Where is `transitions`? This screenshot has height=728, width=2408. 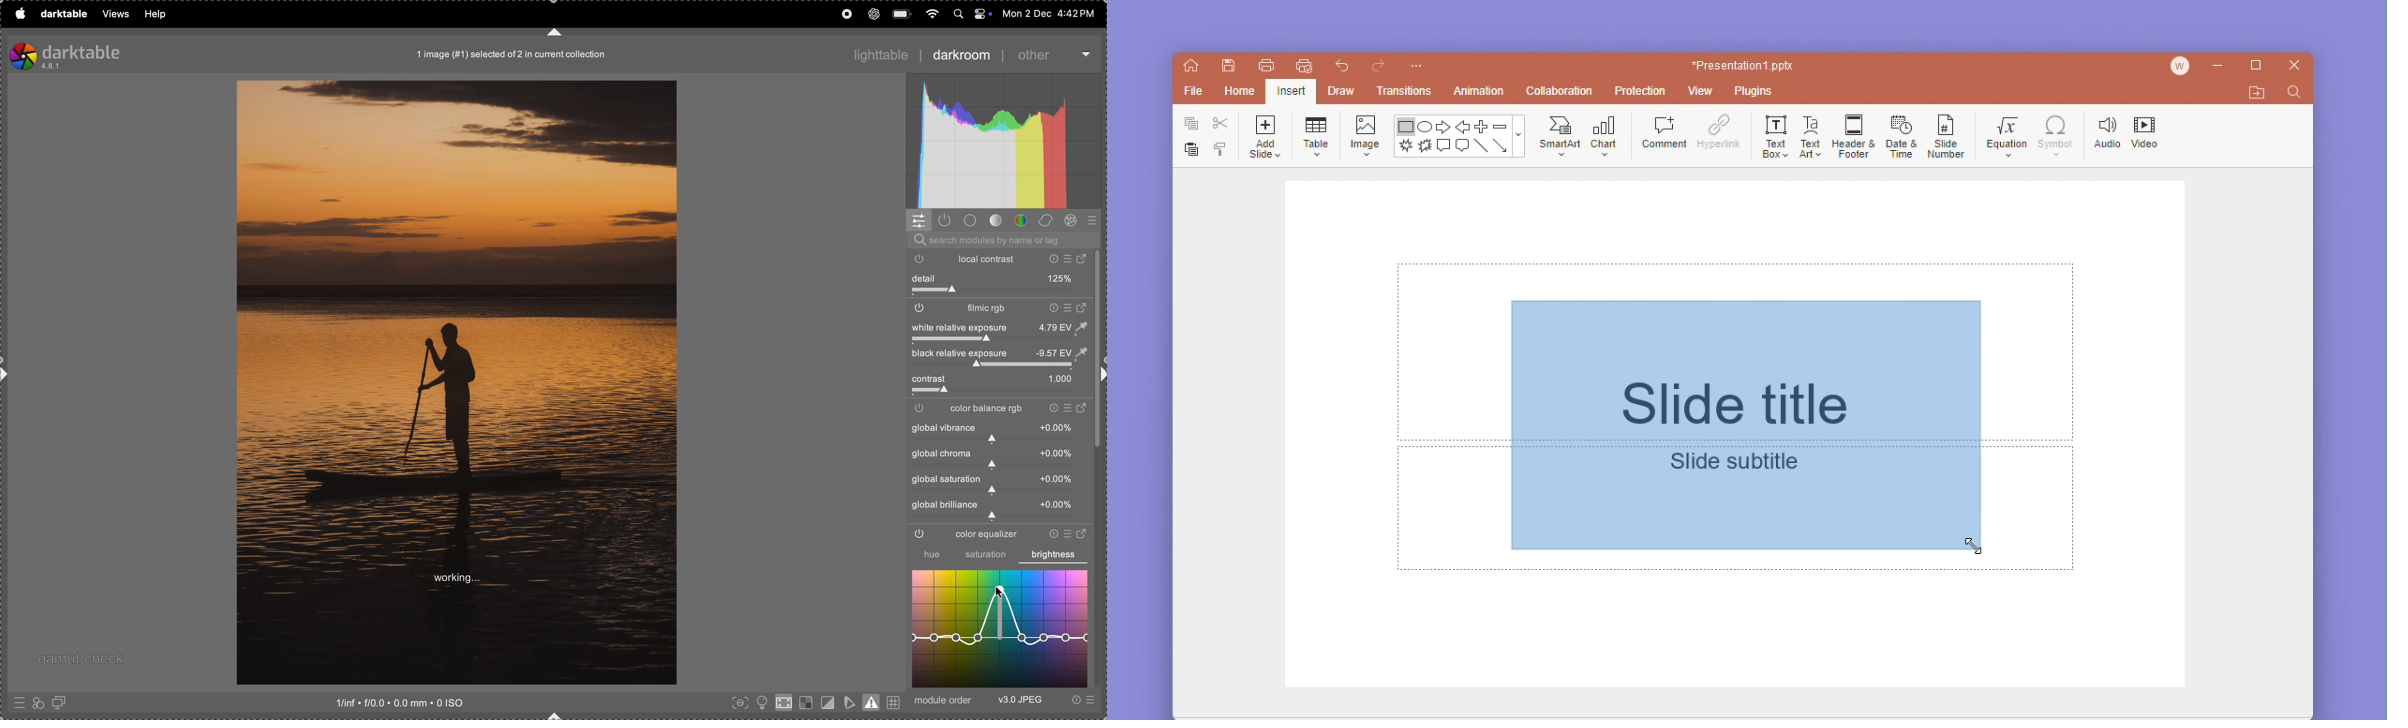 transitions is located at coordinates (1403, 90).